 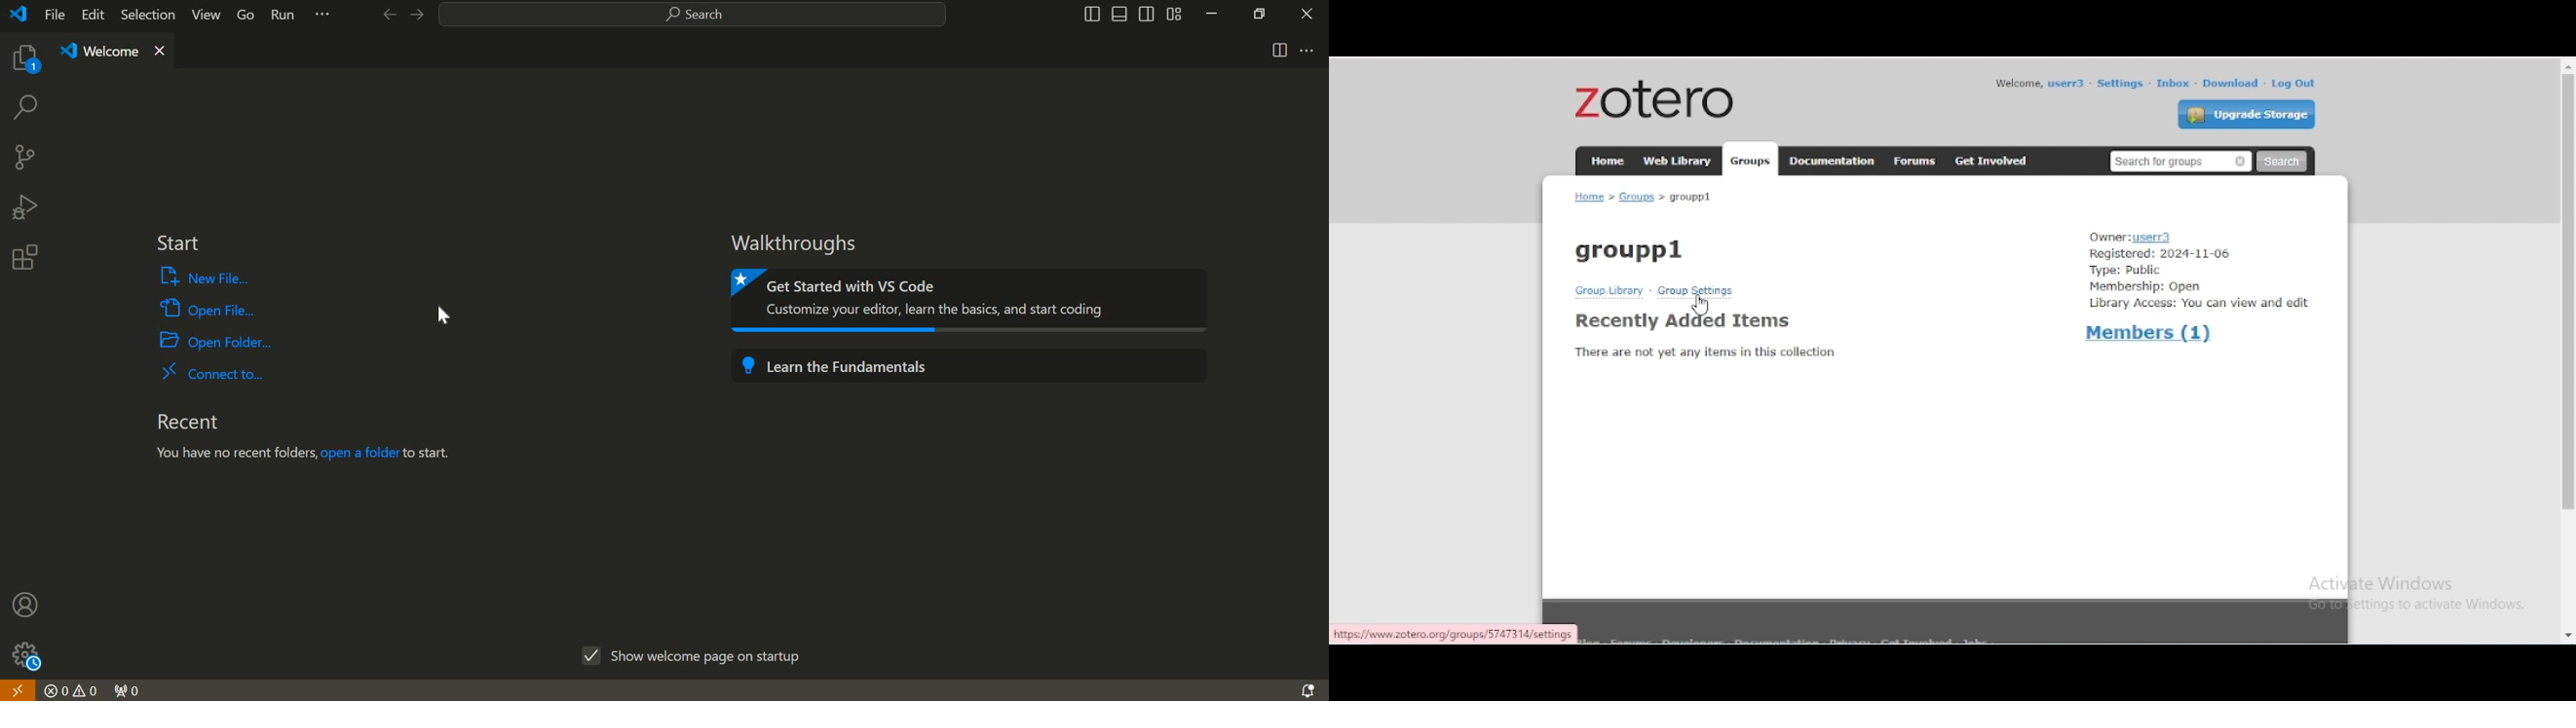 I want to click on upgrade storage, so click(x=2247, y=114).